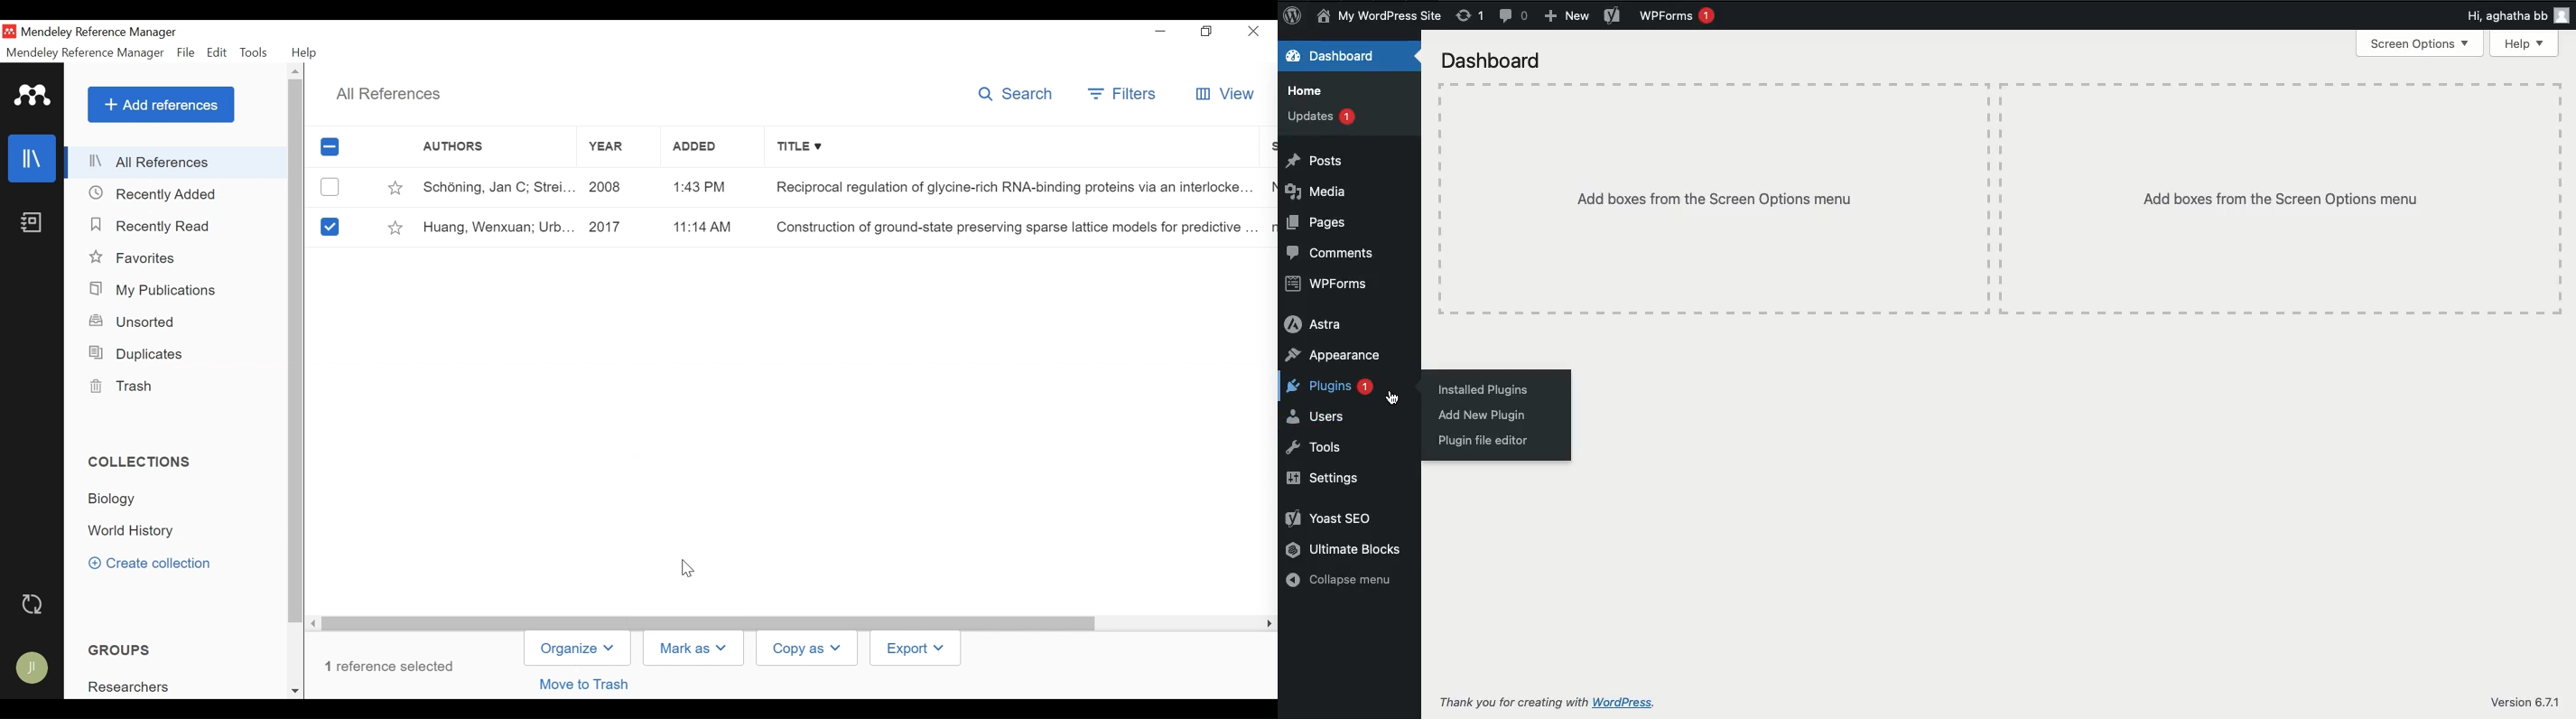 This screenshot has height=728, width=2576. What do you see at coordinates (329, 147) in the screenshot?
I see `(un)select` at bounding box center [329, 147].